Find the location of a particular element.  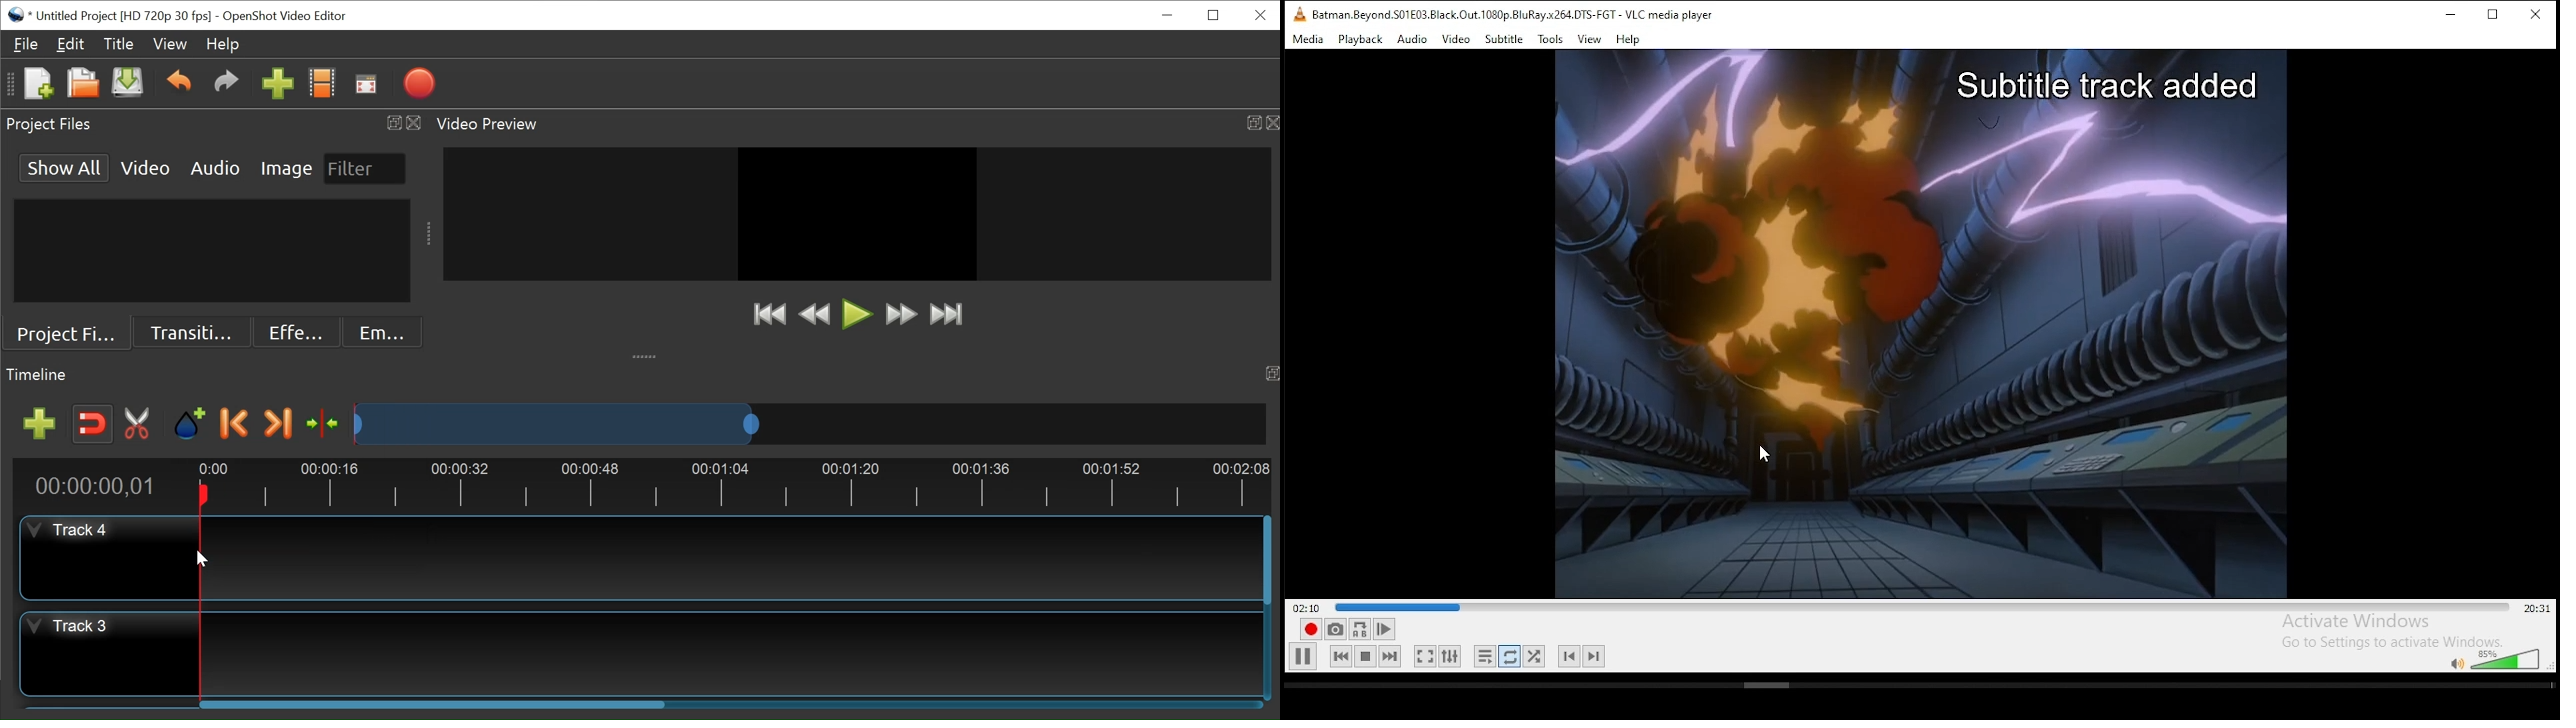

Track Panel is located at coordinates (727, 556).